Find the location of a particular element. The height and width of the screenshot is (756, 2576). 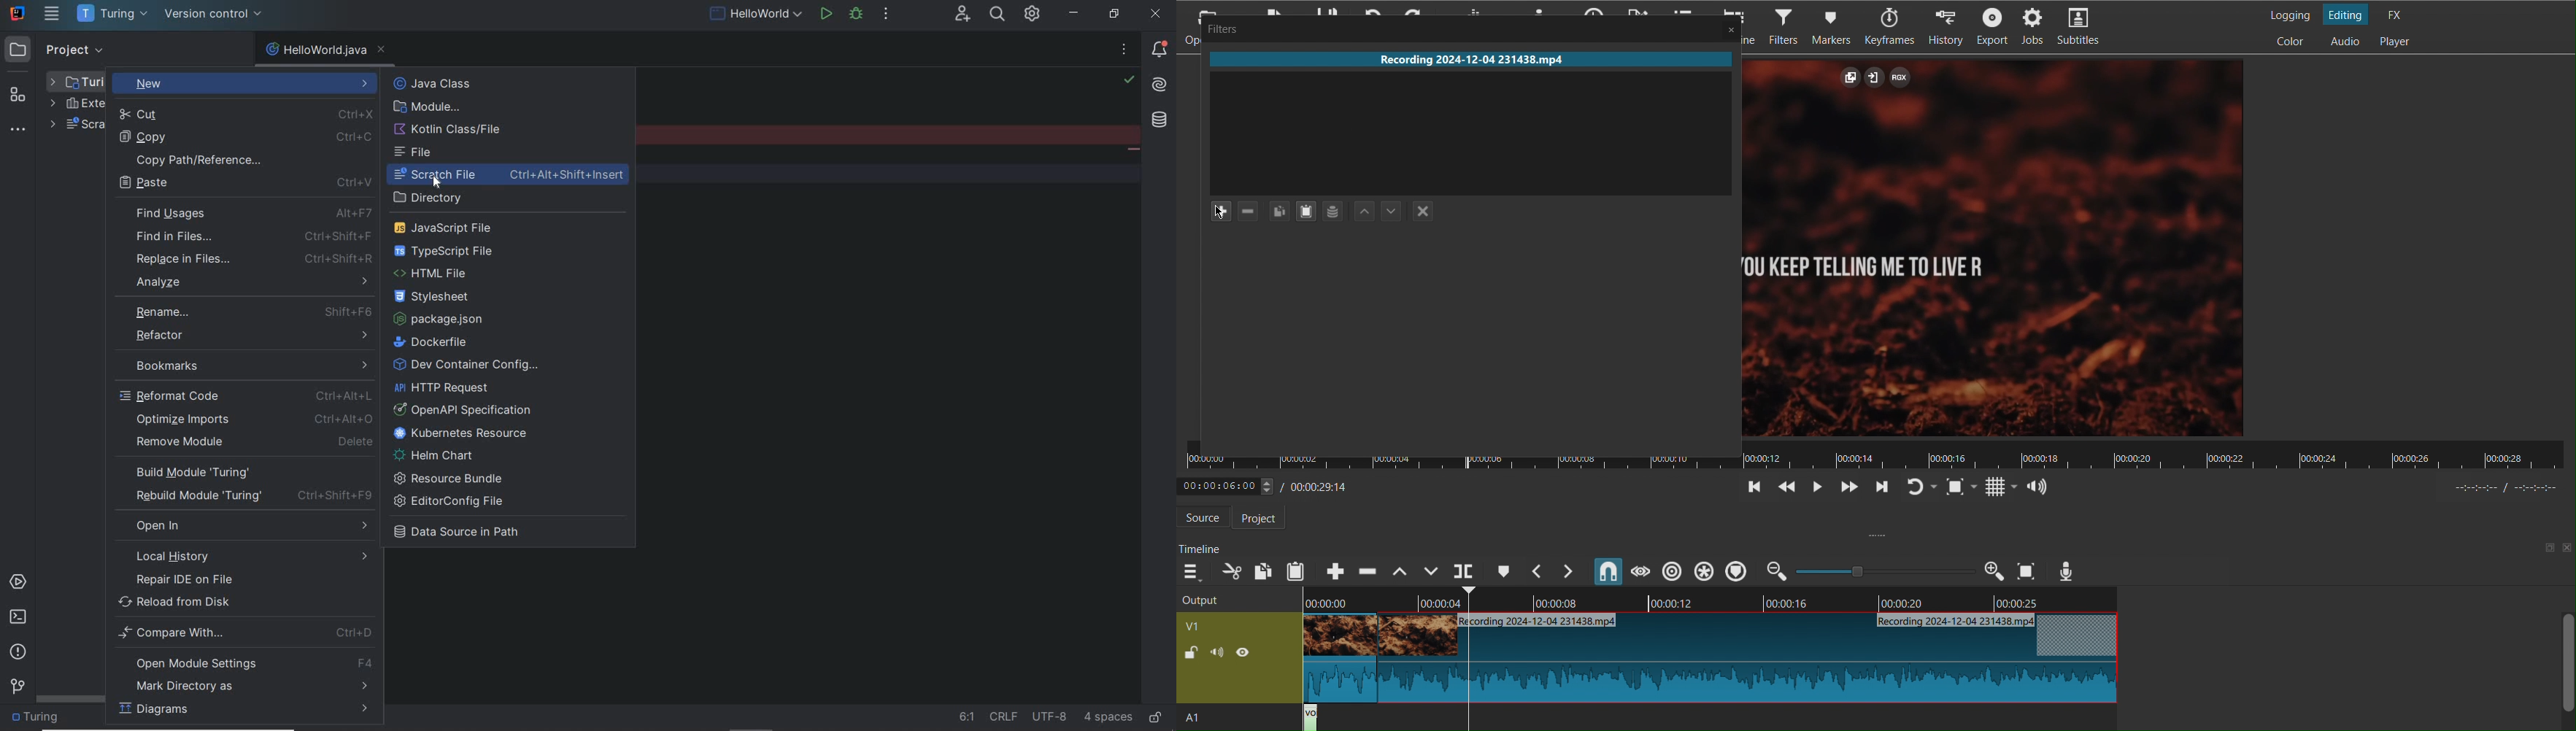

Move is located at coordinates (1378, 211).